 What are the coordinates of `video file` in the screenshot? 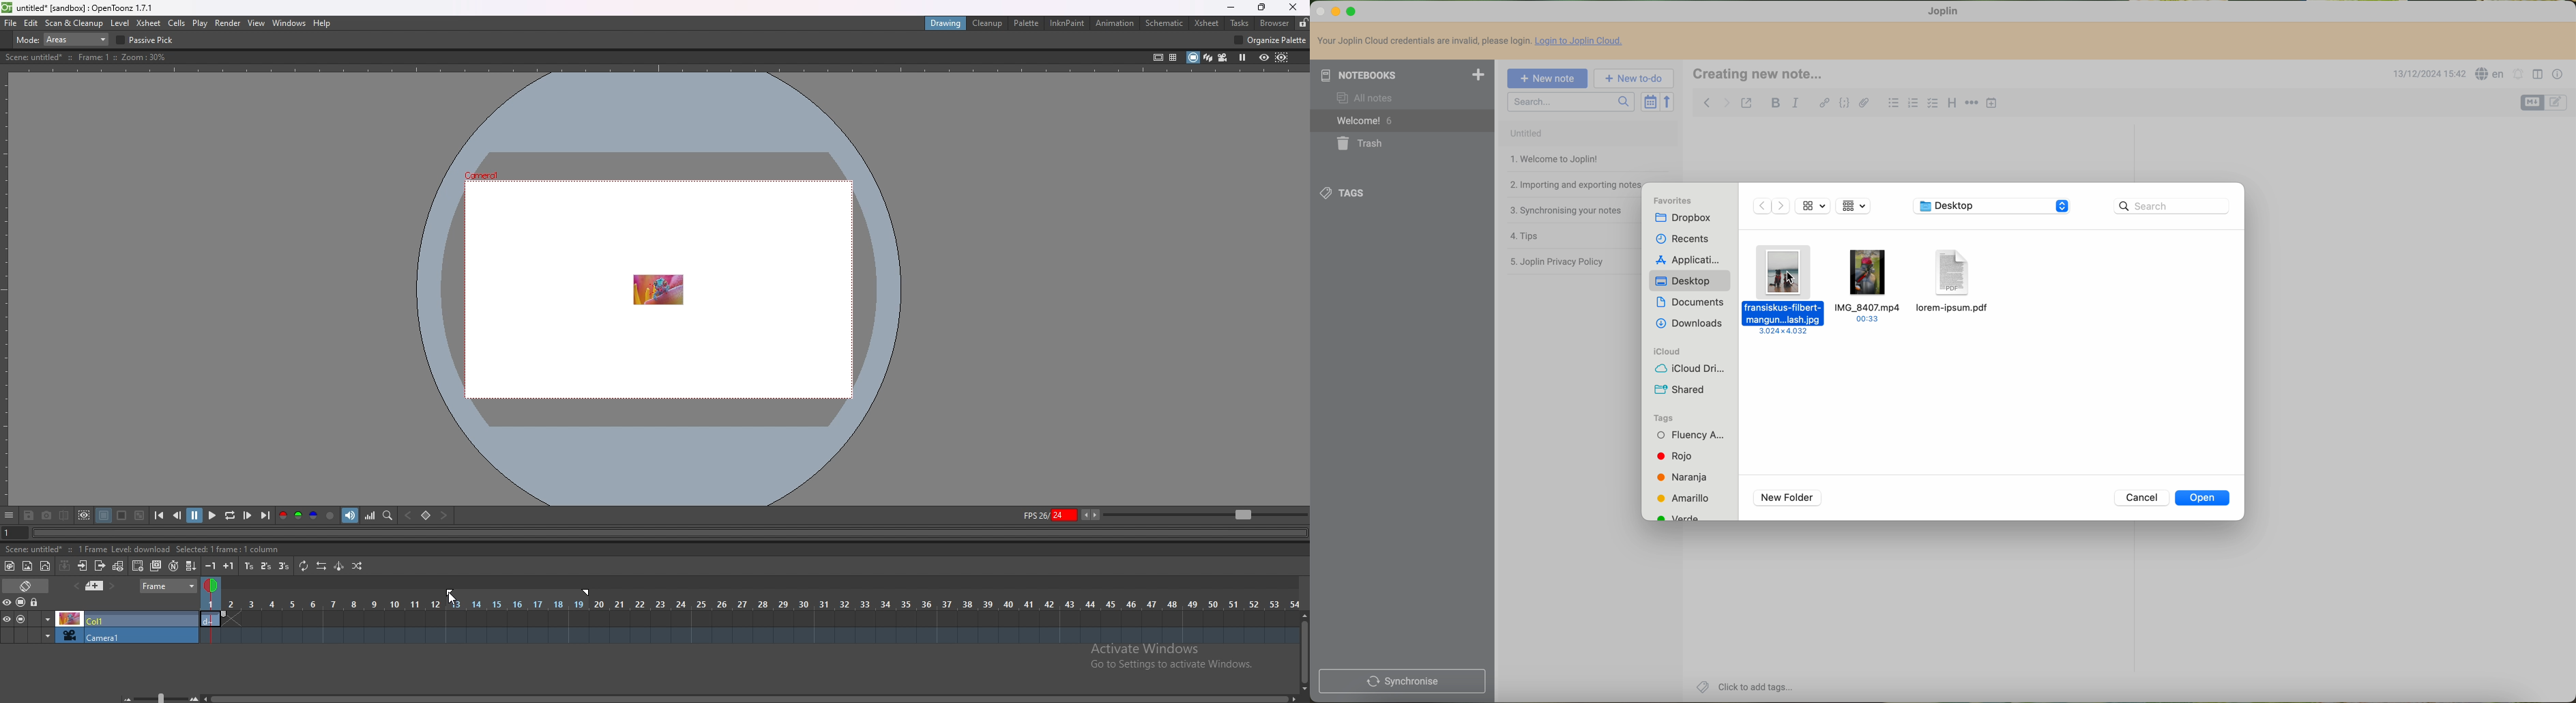 It's located at (1870, 285).